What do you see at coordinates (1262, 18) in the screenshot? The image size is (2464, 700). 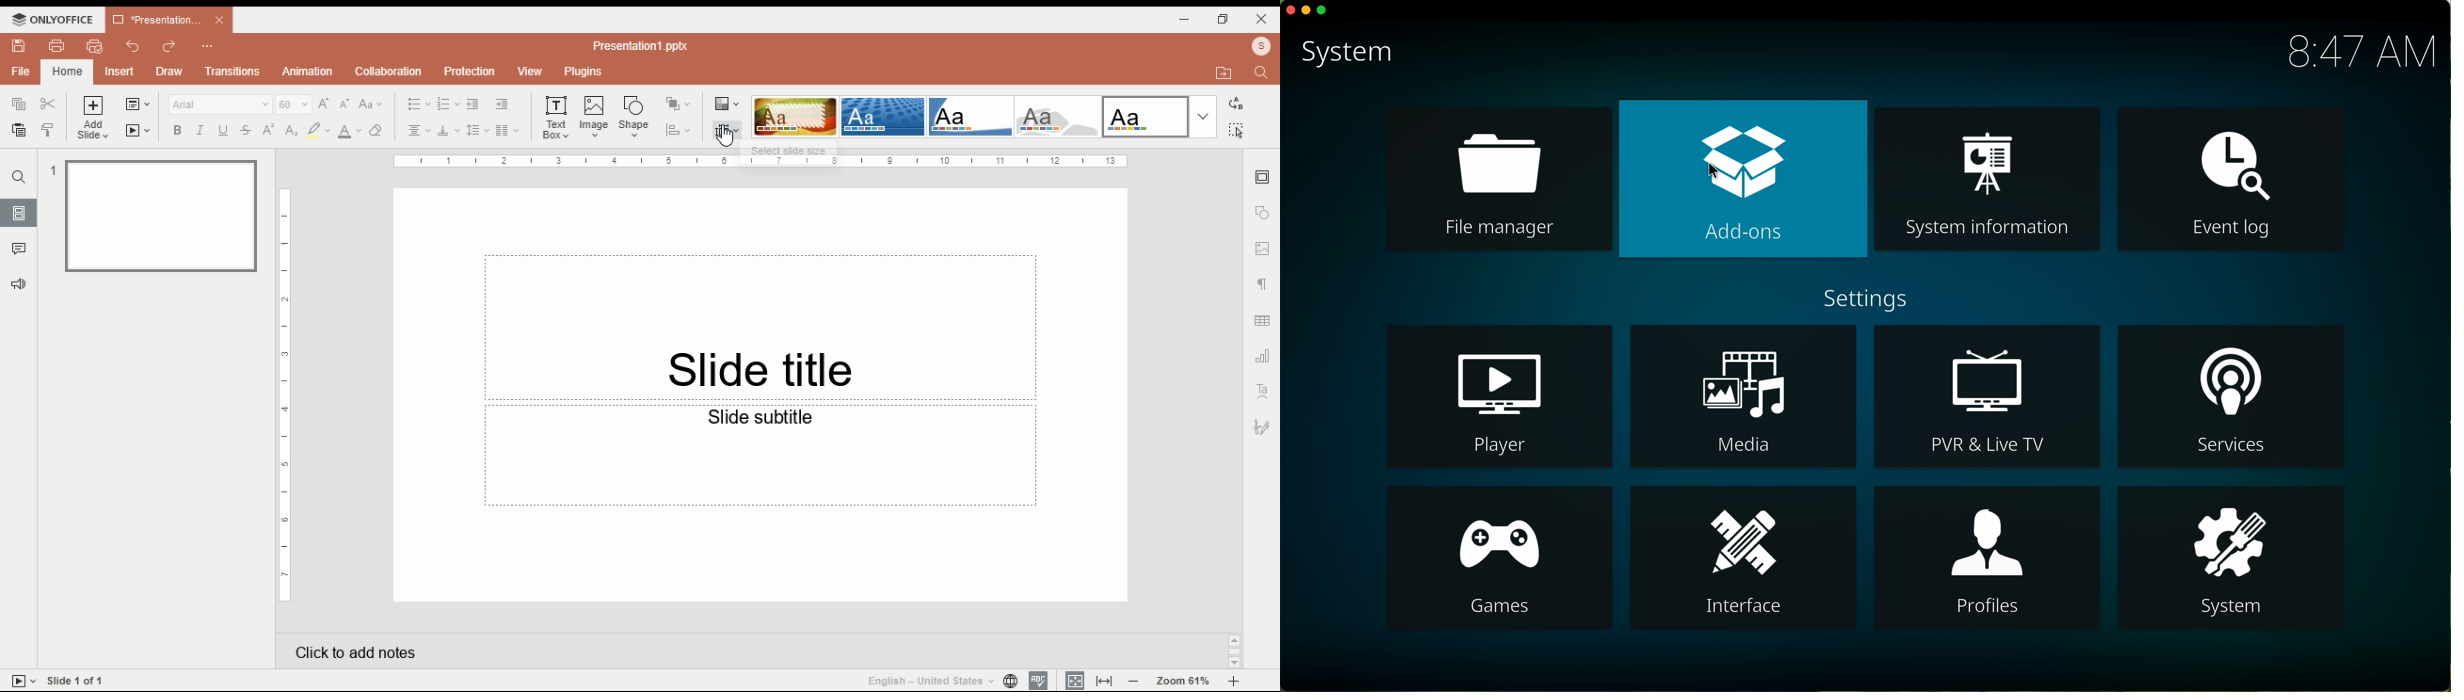 I see `close` at bounding box center [1262, 18].